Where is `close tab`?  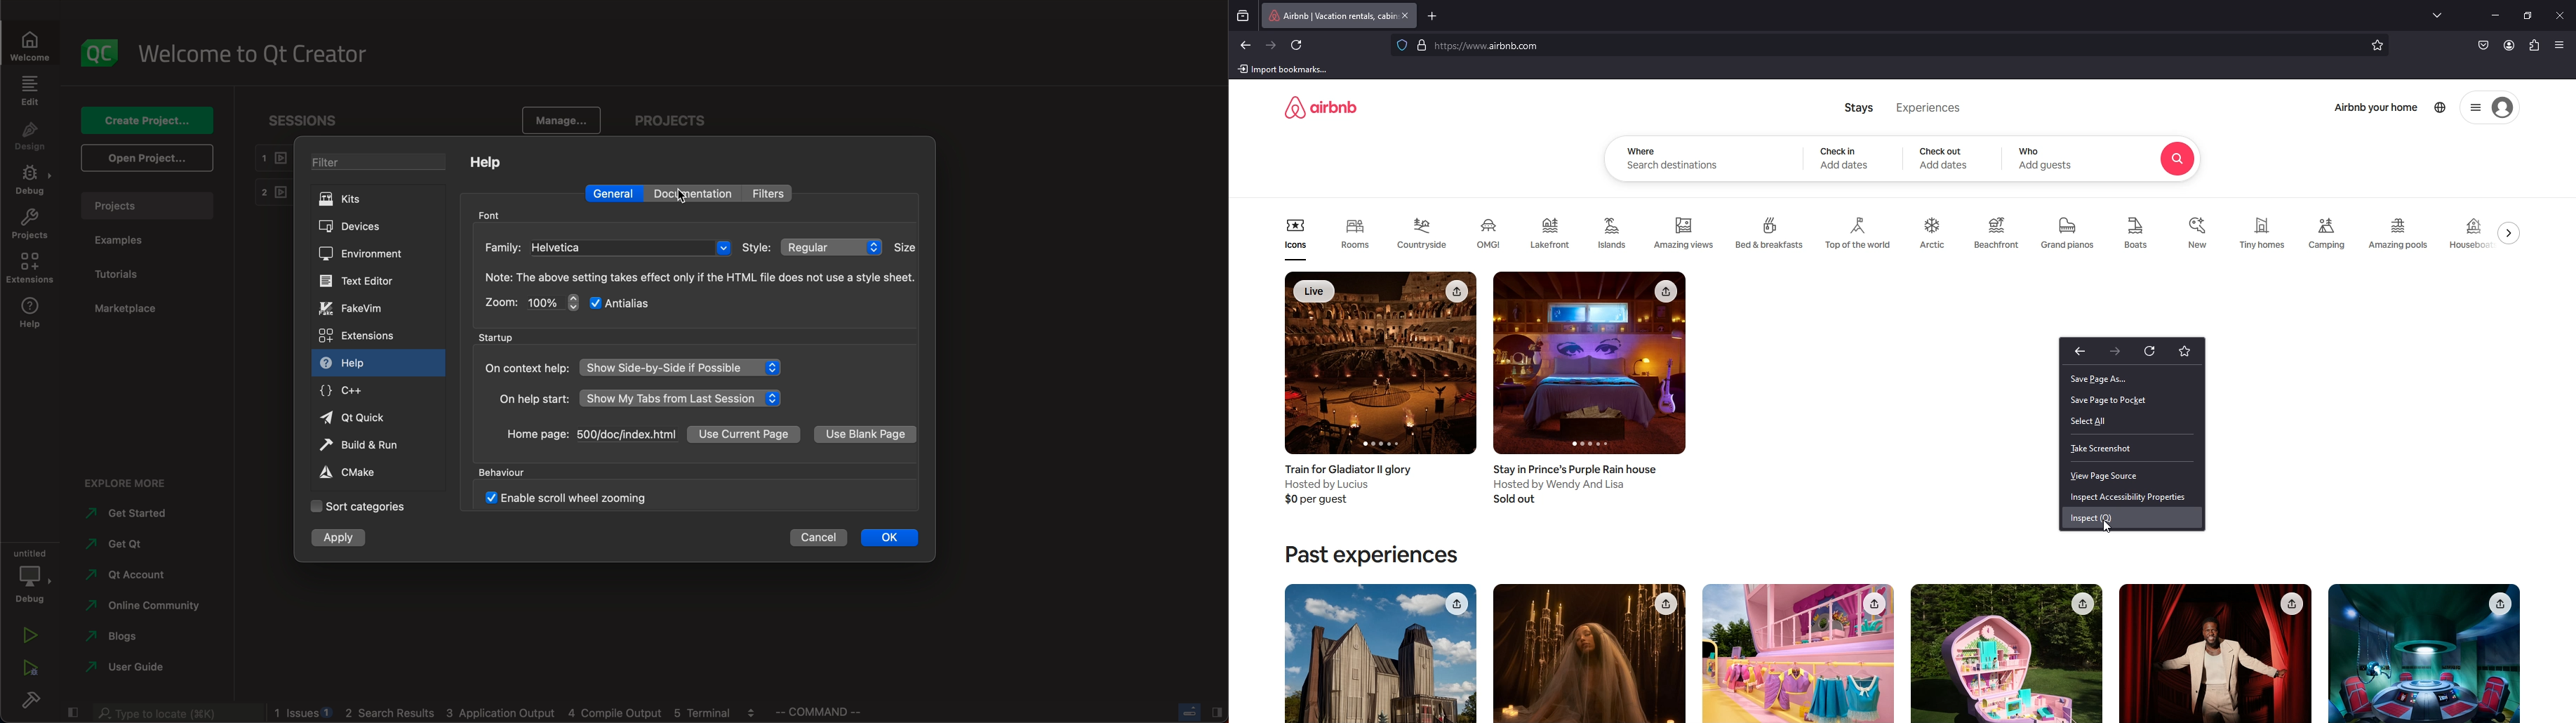 close tab is located at coordinates (1406, 15).